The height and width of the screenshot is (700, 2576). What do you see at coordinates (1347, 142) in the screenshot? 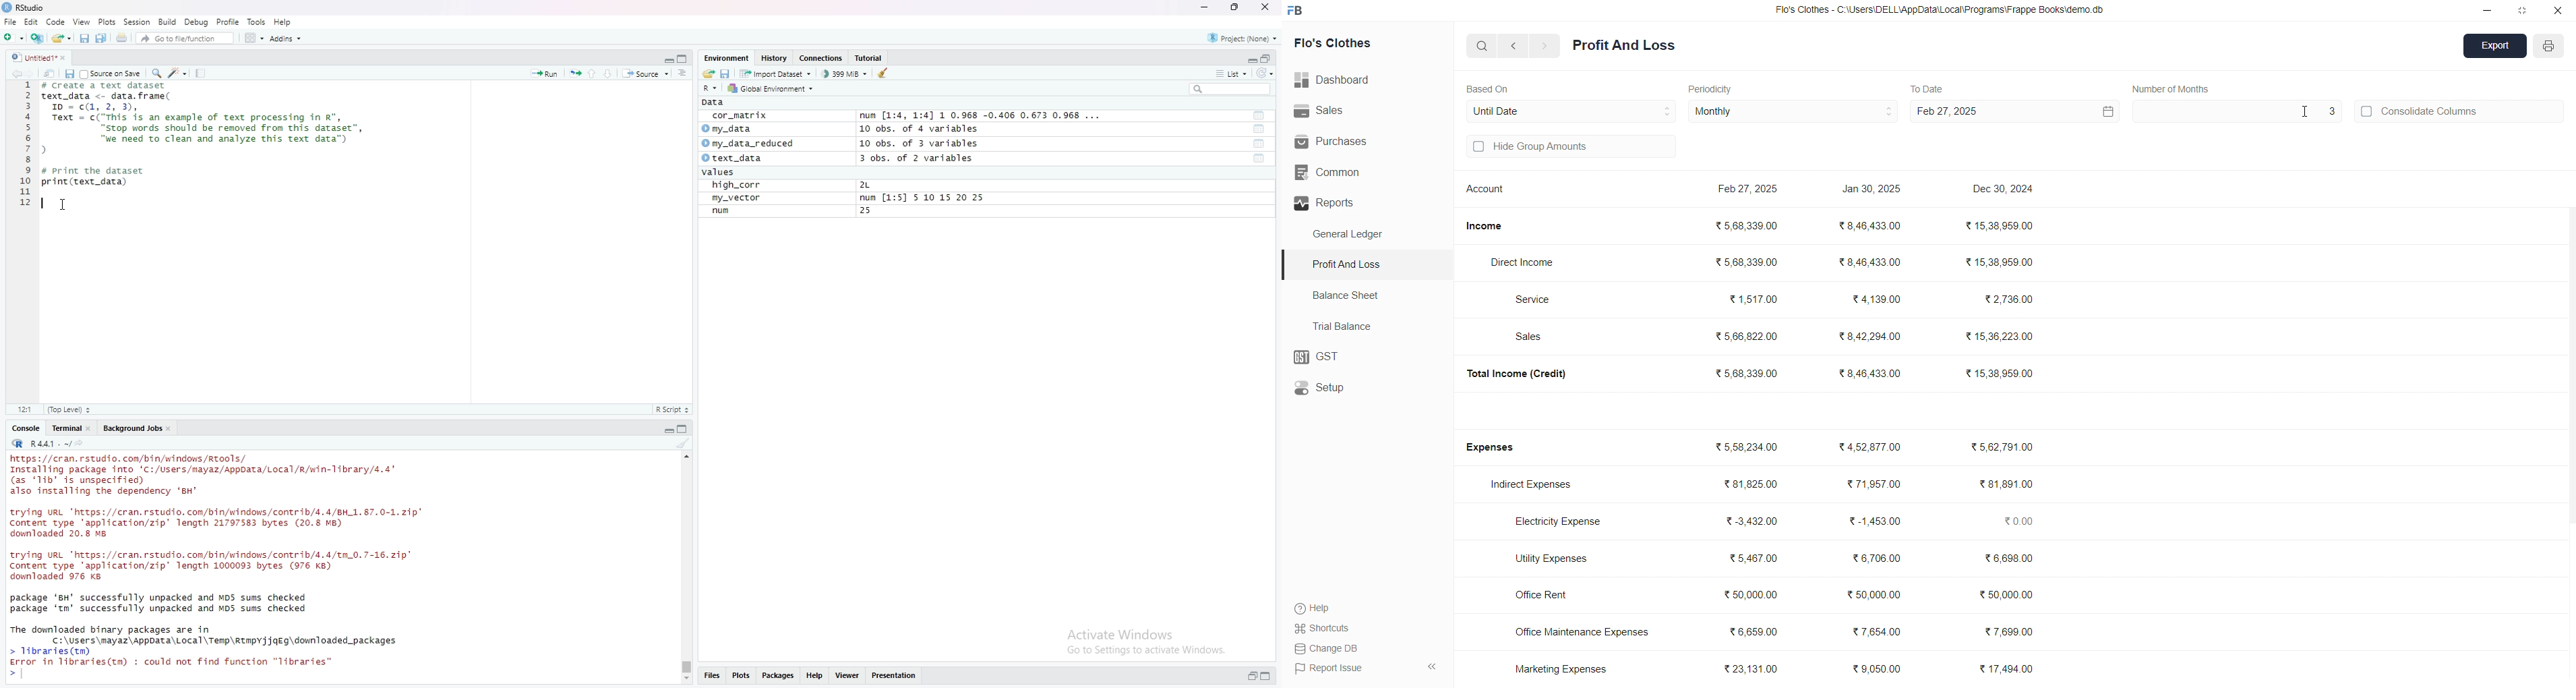
I see `Purchases` at bounding box center [1347, 142].